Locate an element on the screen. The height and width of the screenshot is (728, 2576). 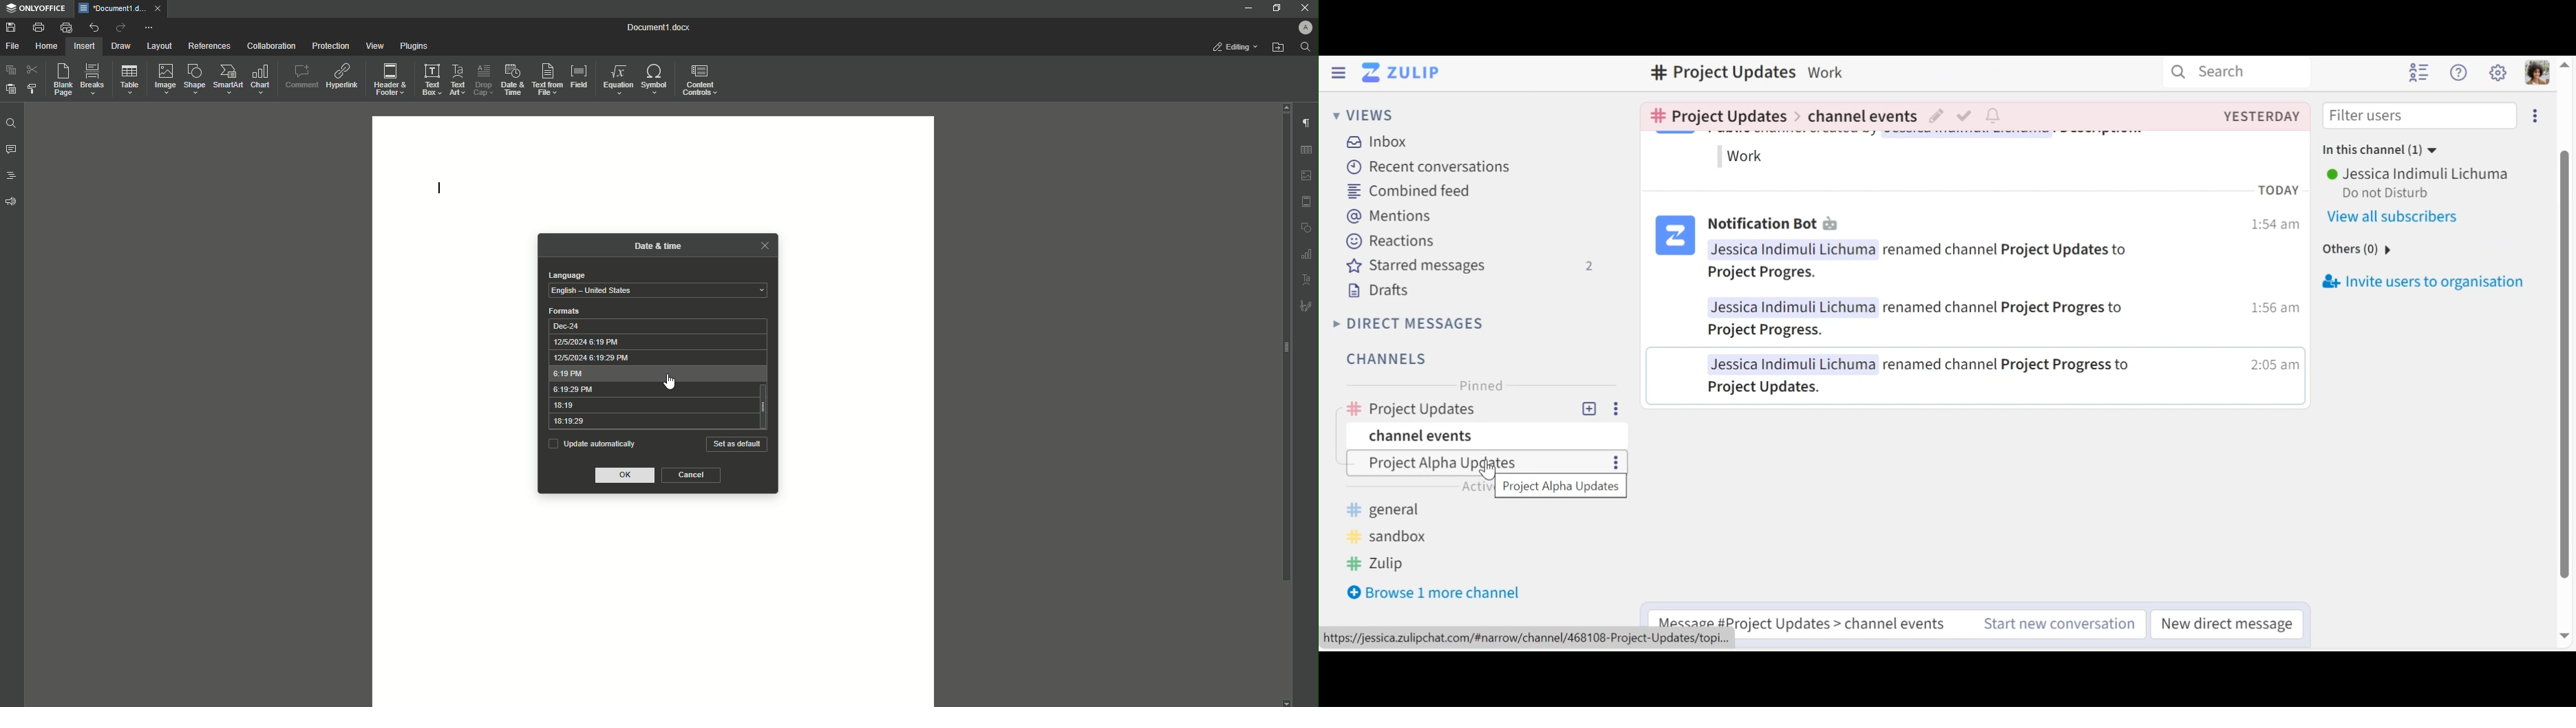
File is located at coordinates (14, 46).